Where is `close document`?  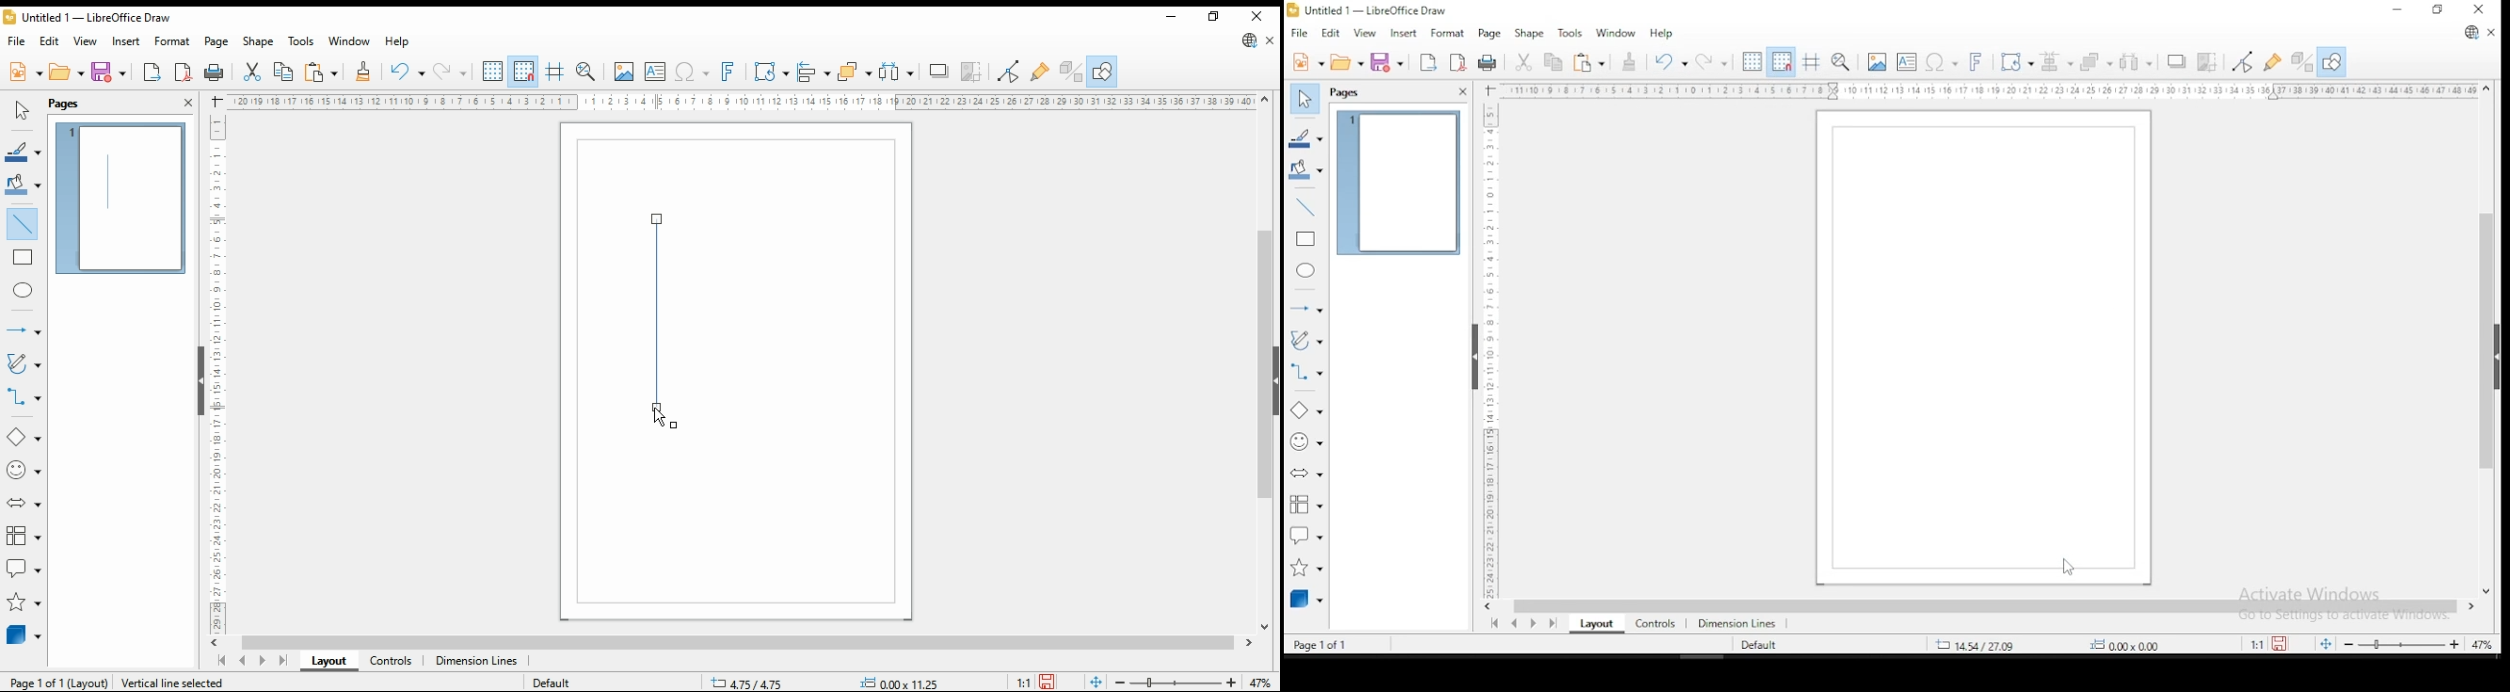
close document is located at coordinates (1271, 42).